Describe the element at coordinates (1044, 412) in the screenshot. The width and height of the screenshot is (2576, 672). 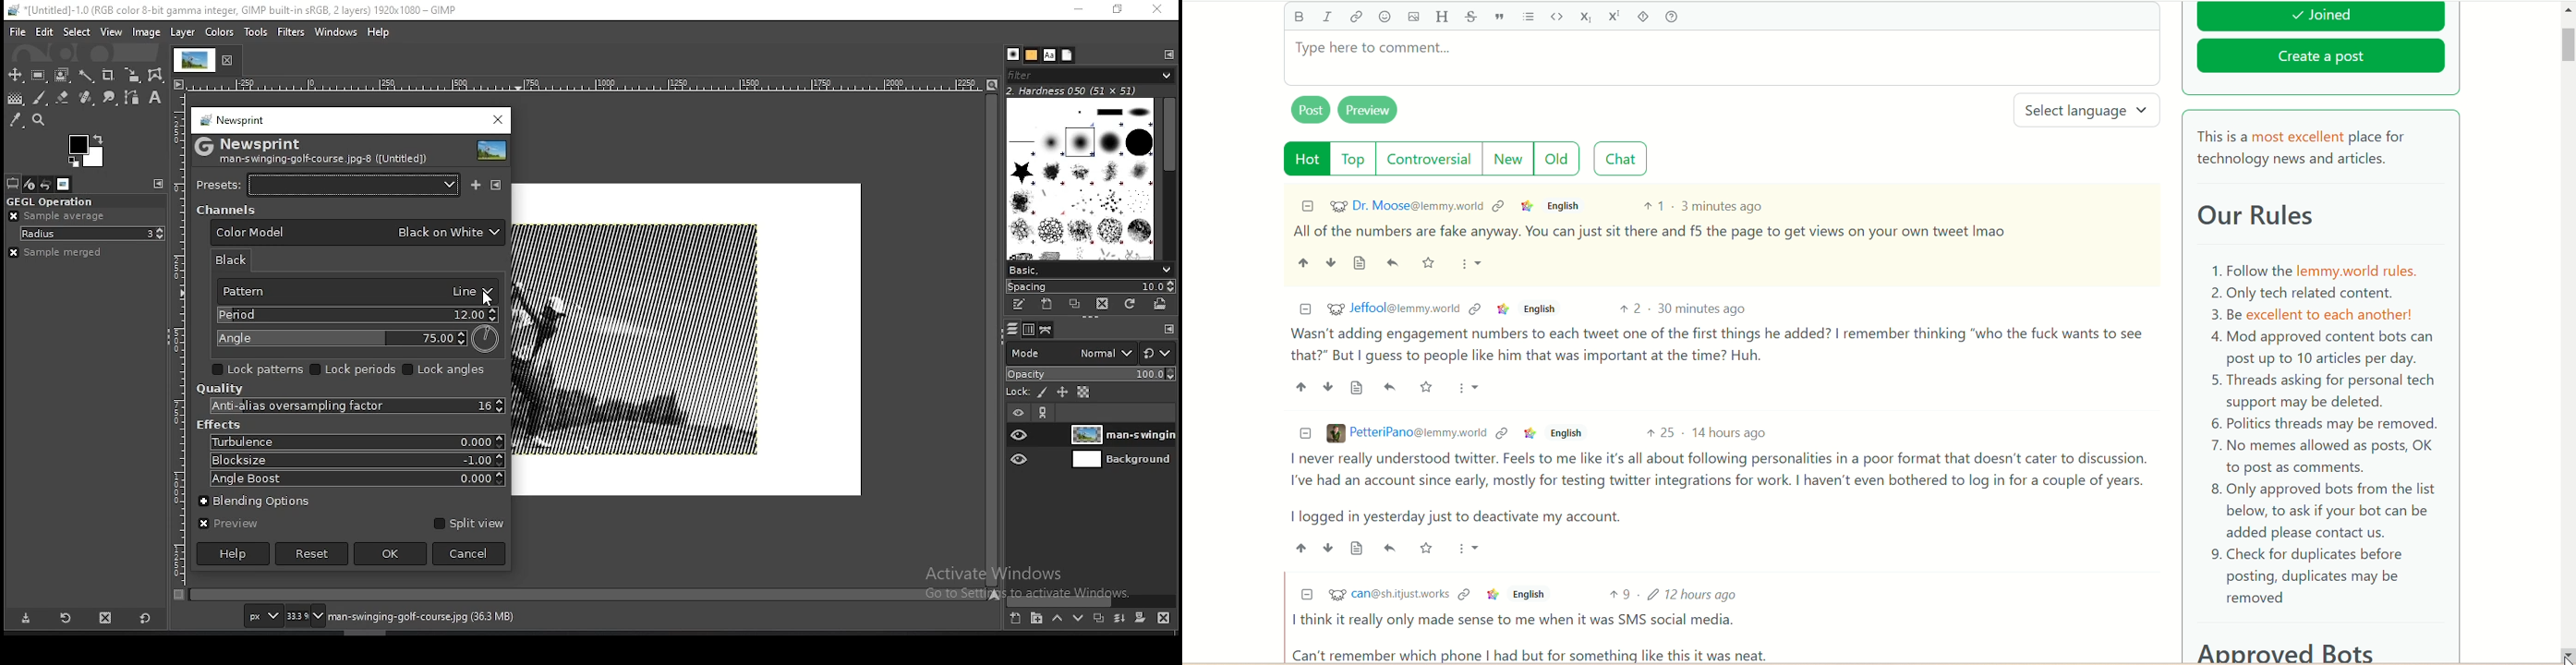
I see `link` at that location.